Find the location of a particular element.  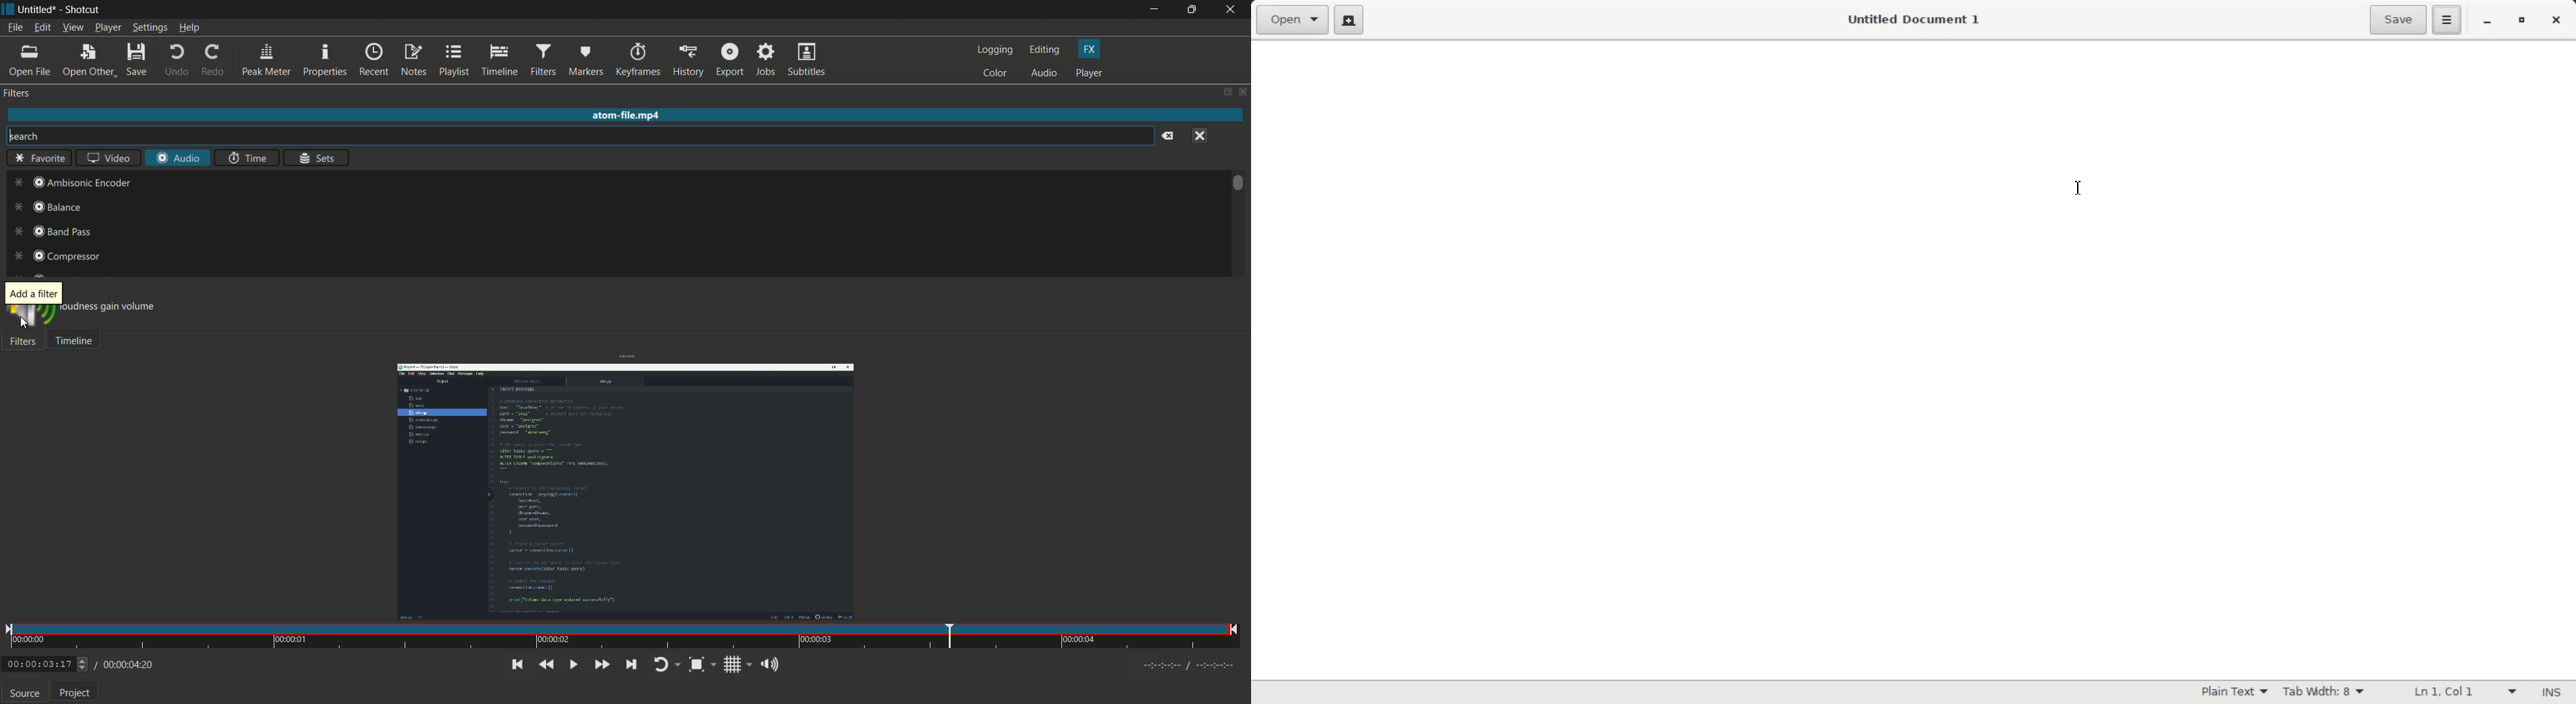

fx is located at coordinates (1089, 50).